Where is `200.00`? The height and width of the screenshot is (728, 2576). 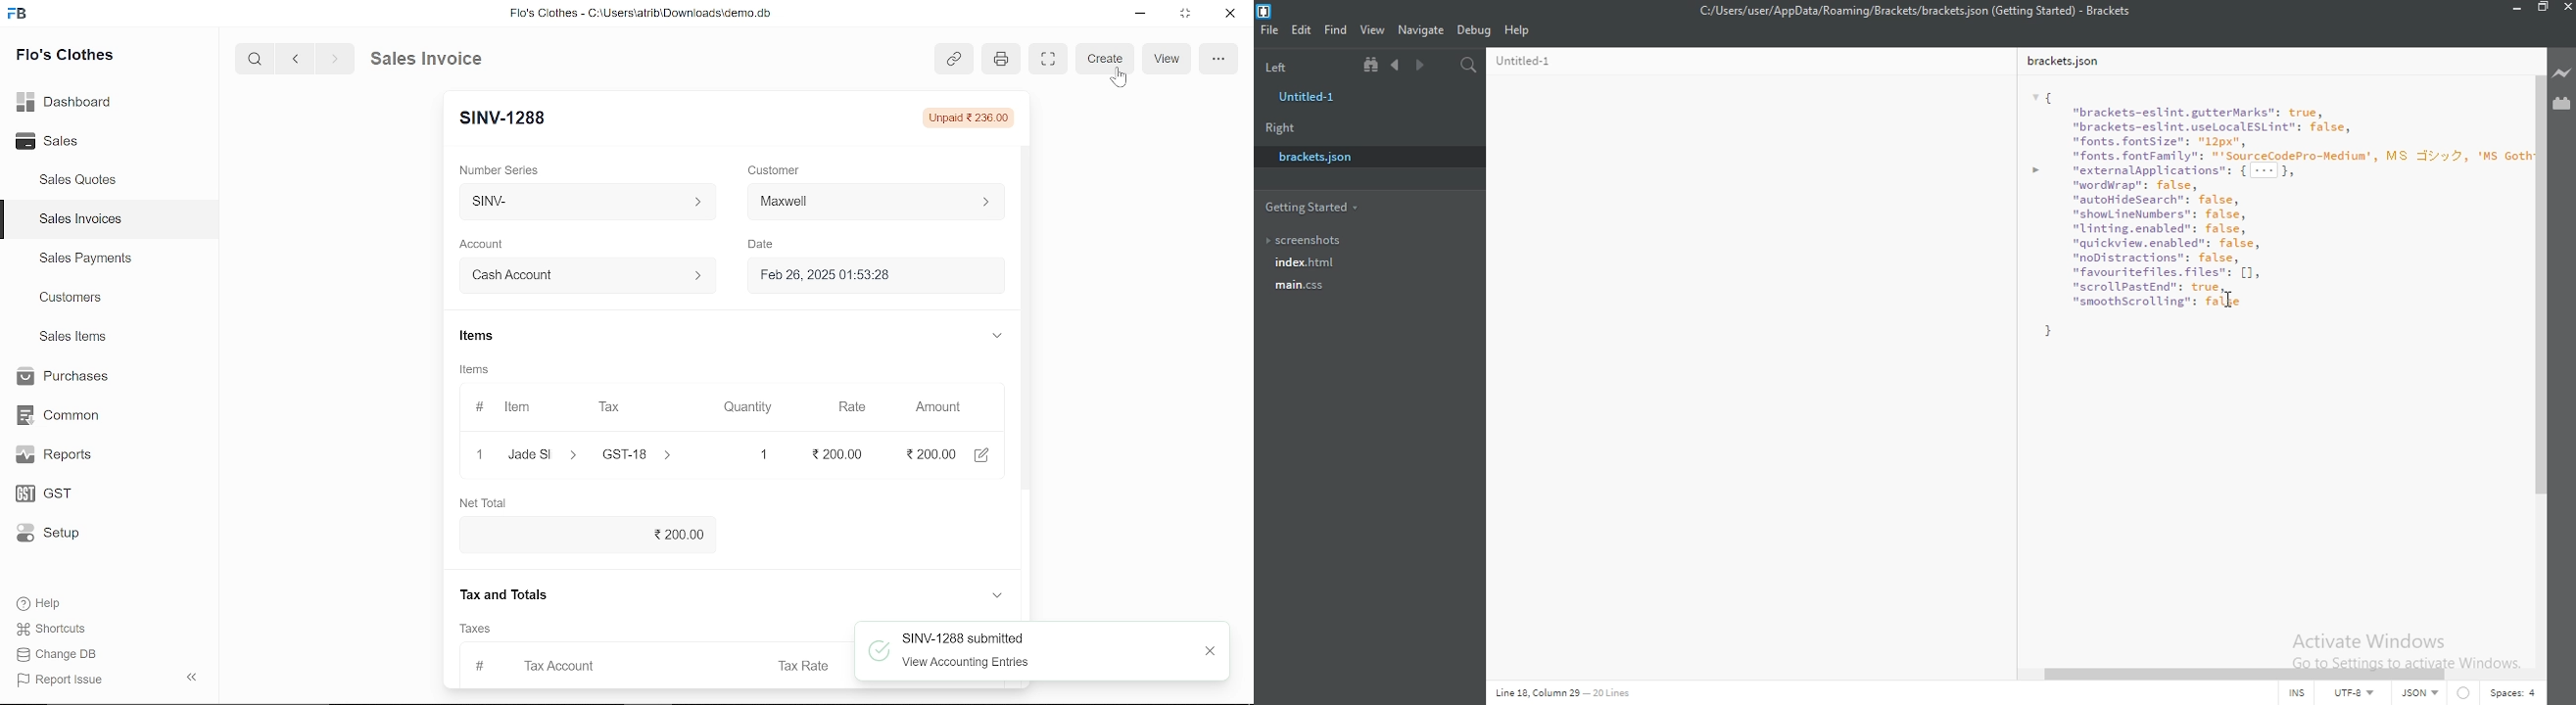
200.00 is located at coordinates (830, 454).